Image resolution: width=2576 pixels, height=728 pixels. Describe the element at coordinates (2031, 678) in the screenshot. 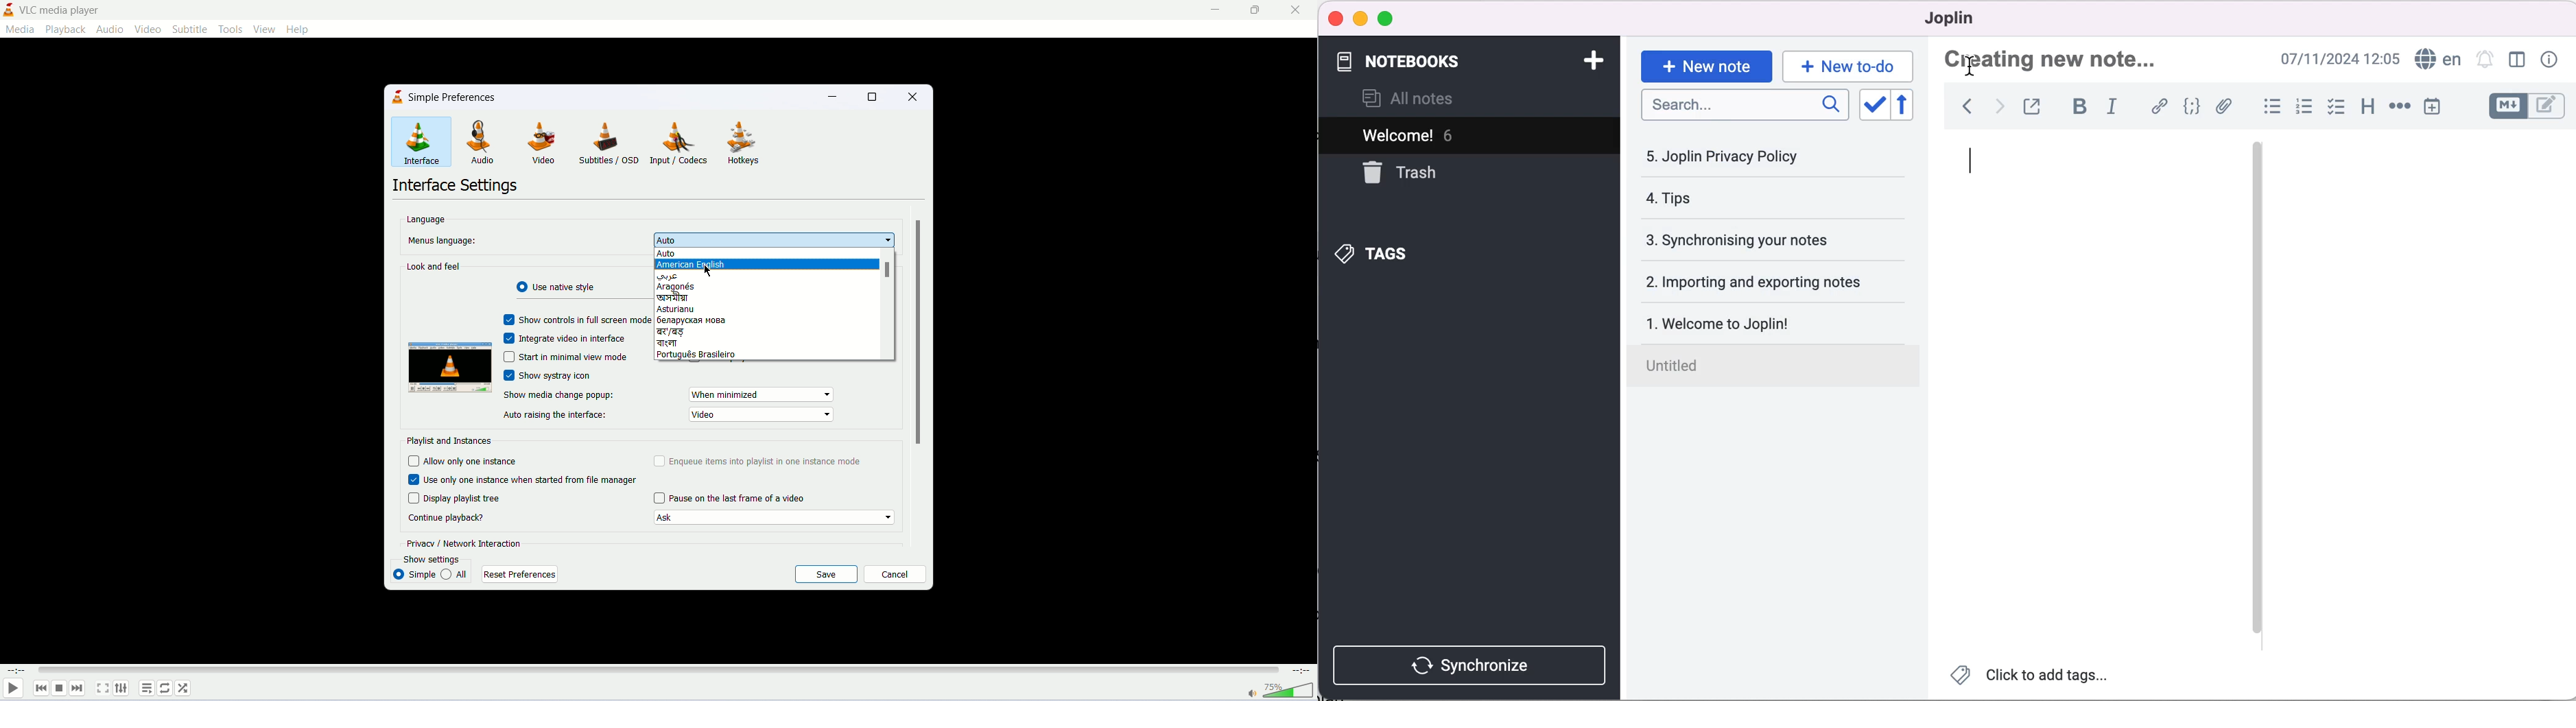

I see `click to add tags` at that location.